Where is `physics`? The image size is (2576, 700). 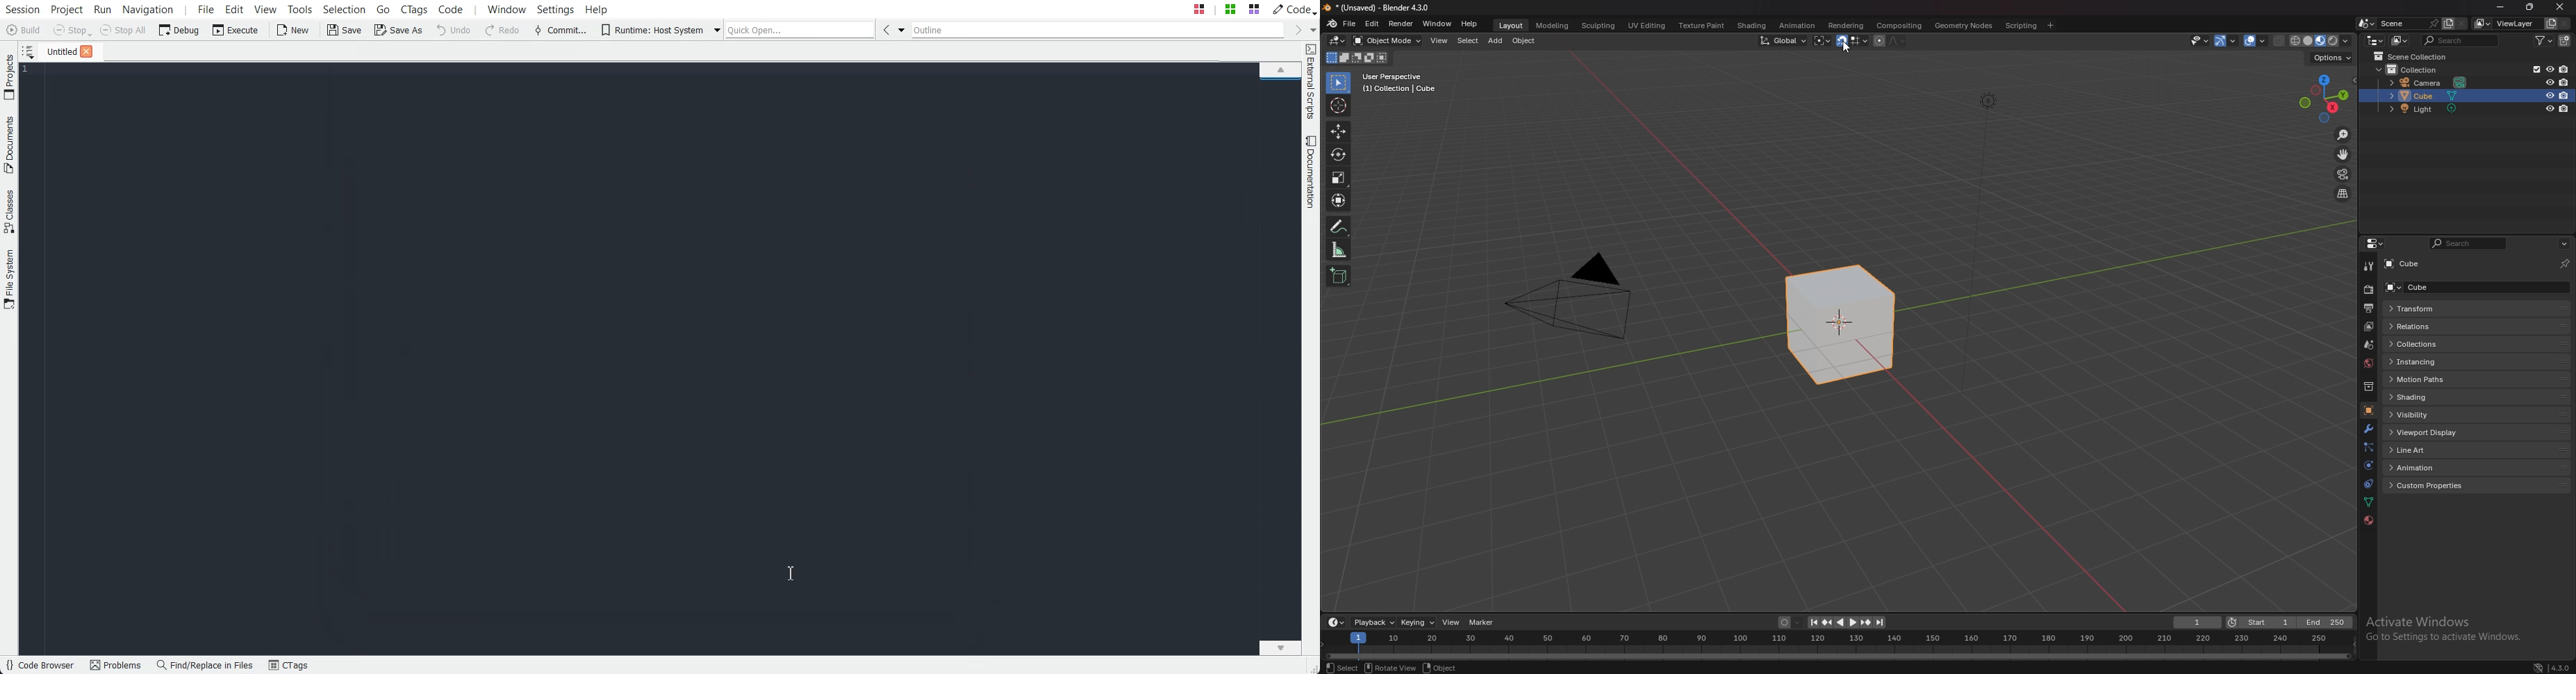 physics is located at coordinates (2368, 465).